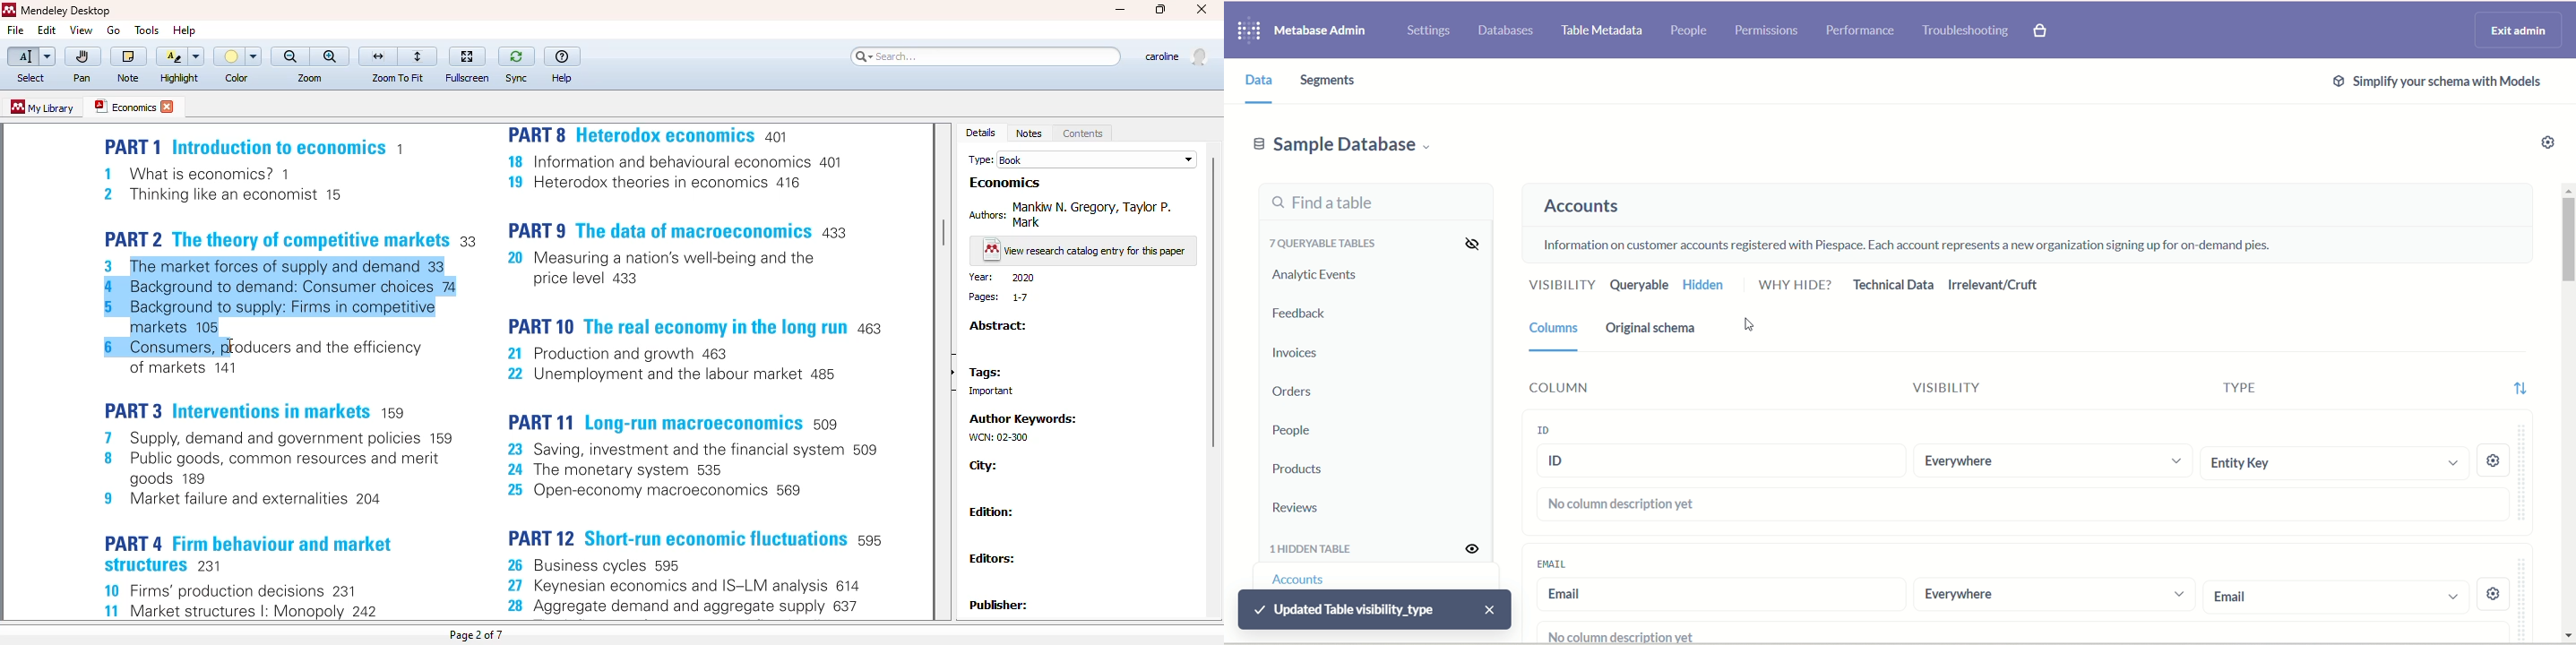  I want to click on my library, so click(41, 107).